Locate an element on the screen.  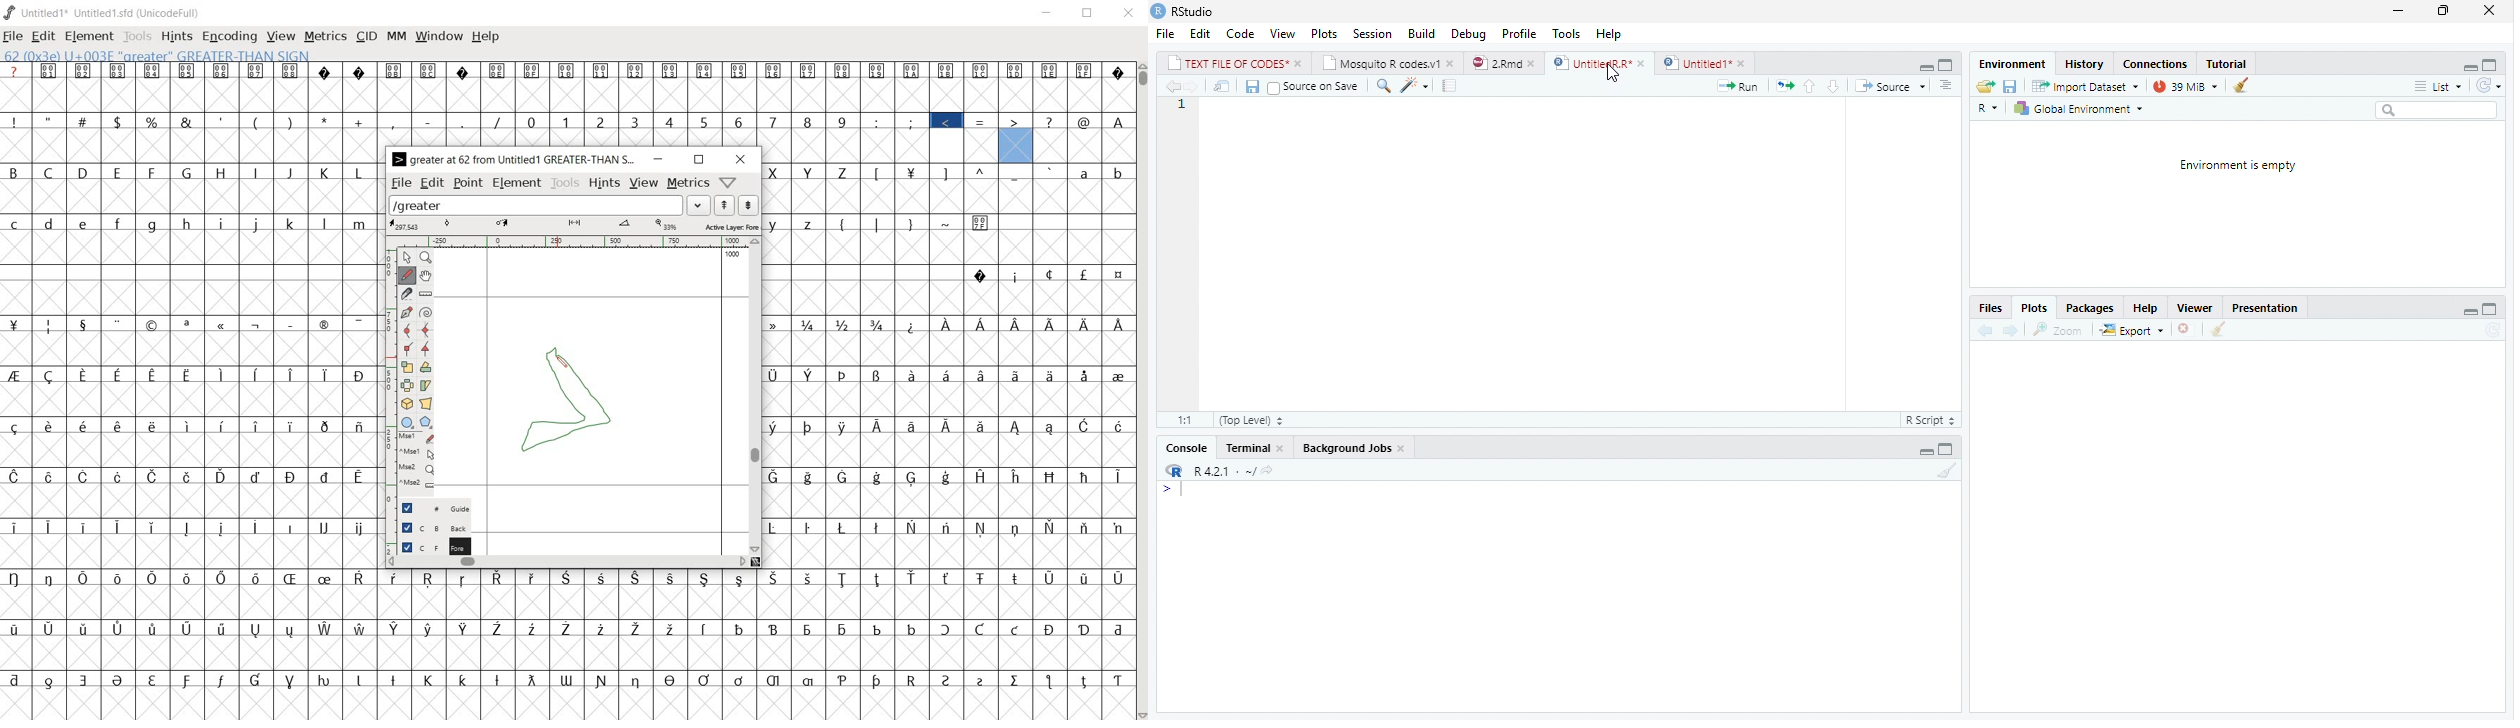
metrics is located at coordinates (327, 37).